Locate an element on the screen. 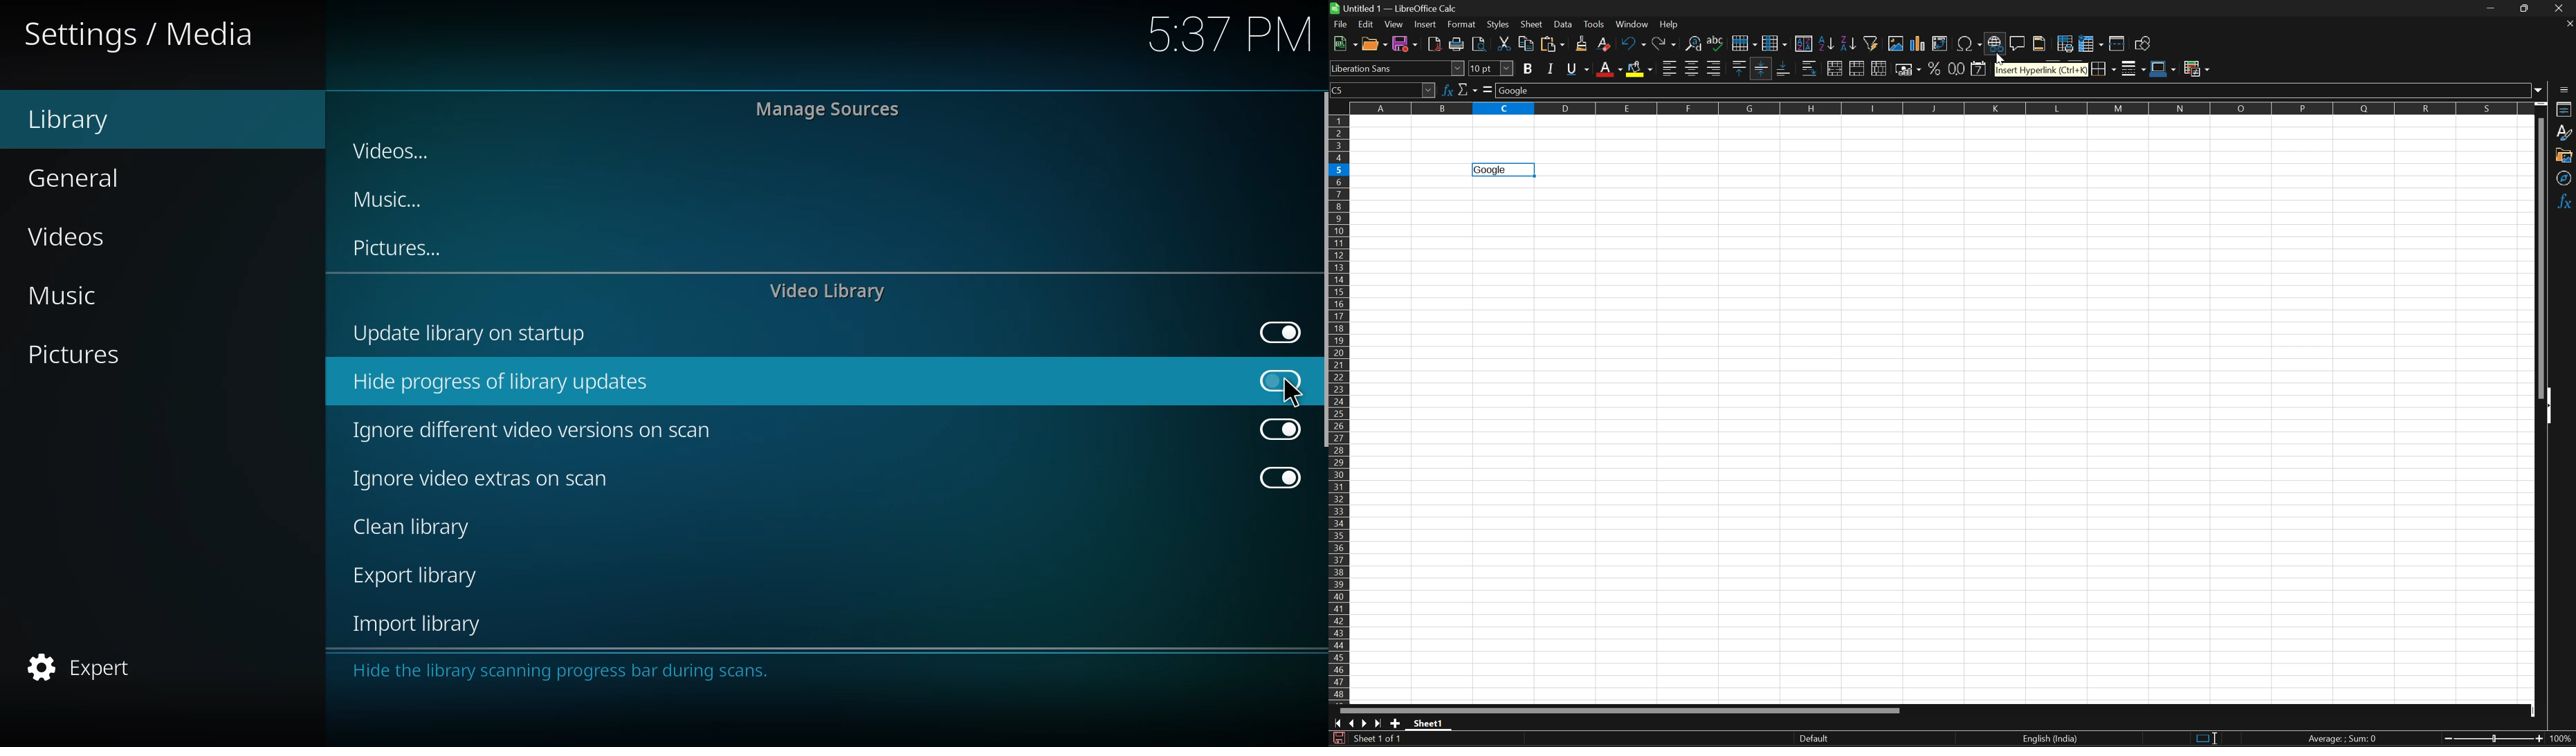 The height and width of the screenshot is (756, 2576). Clone formatting is located at coordinates (1583, 44).